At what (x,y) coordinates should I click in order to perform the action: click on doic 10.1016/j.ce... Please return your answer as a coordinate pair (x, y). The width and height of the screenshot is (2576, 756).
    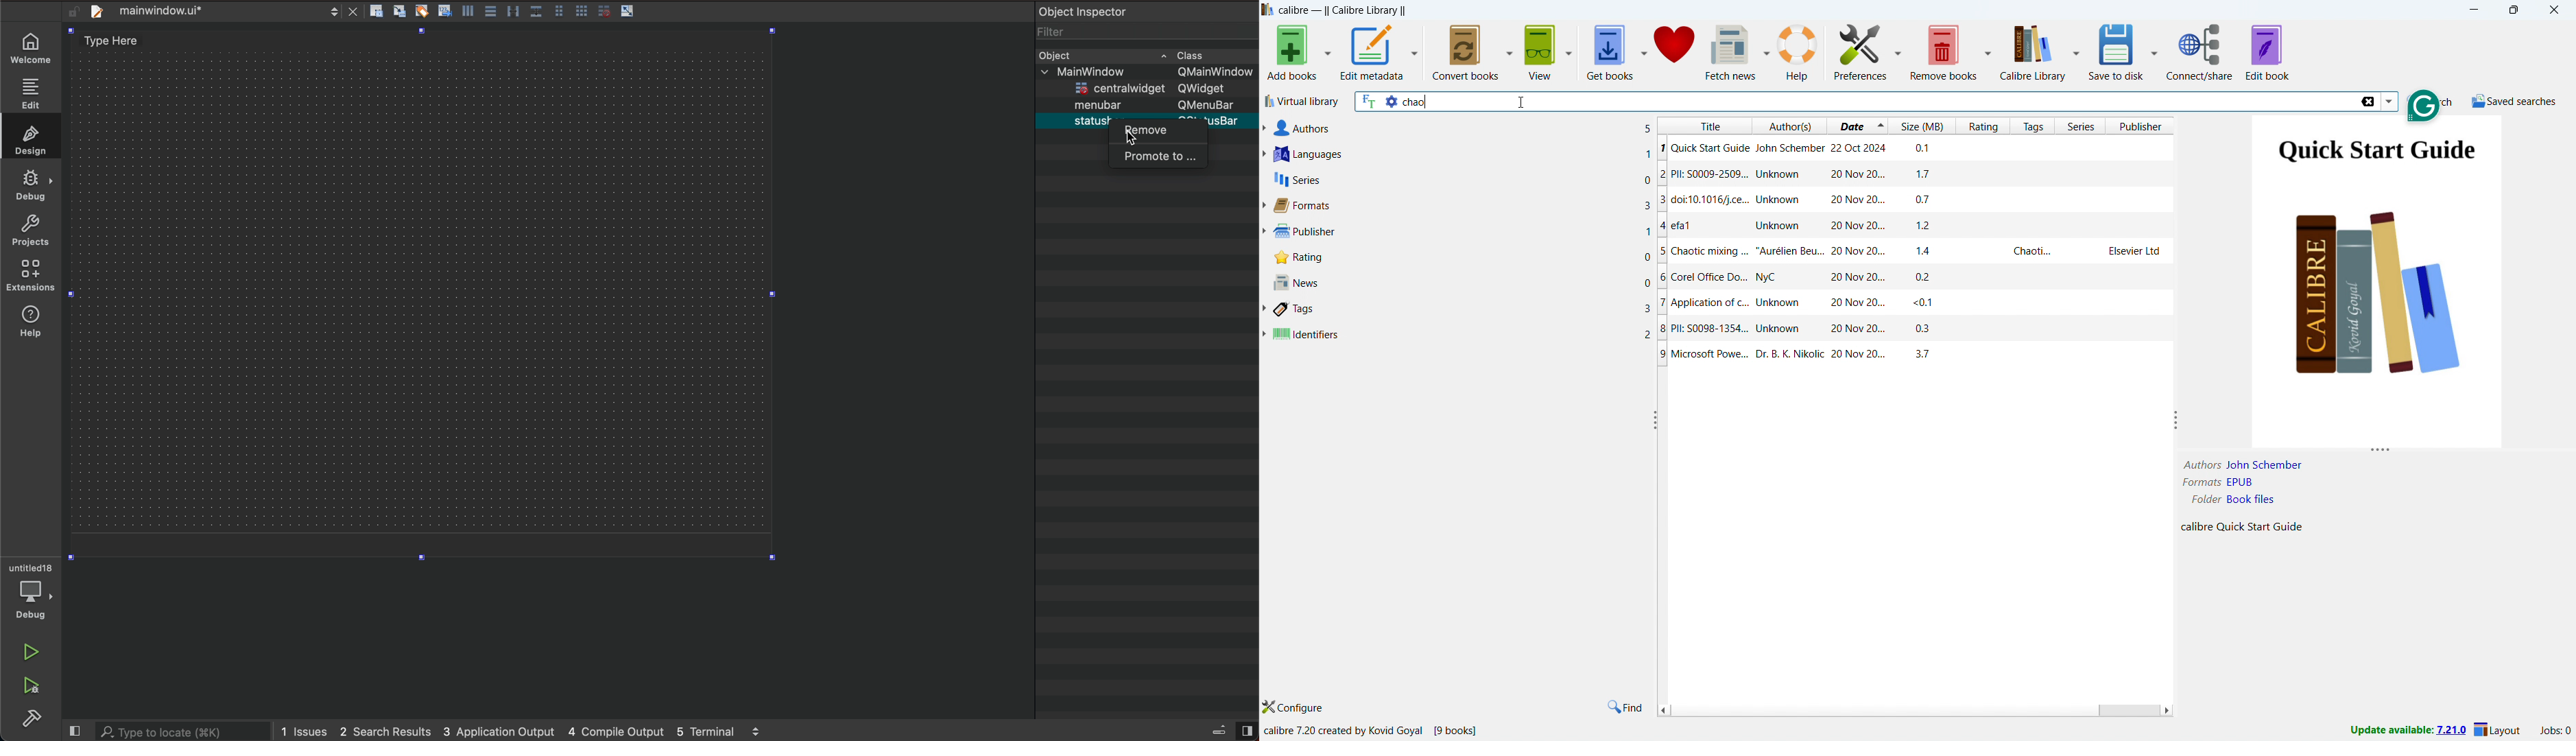
    Looking at the image, I should click on (1913, 202).